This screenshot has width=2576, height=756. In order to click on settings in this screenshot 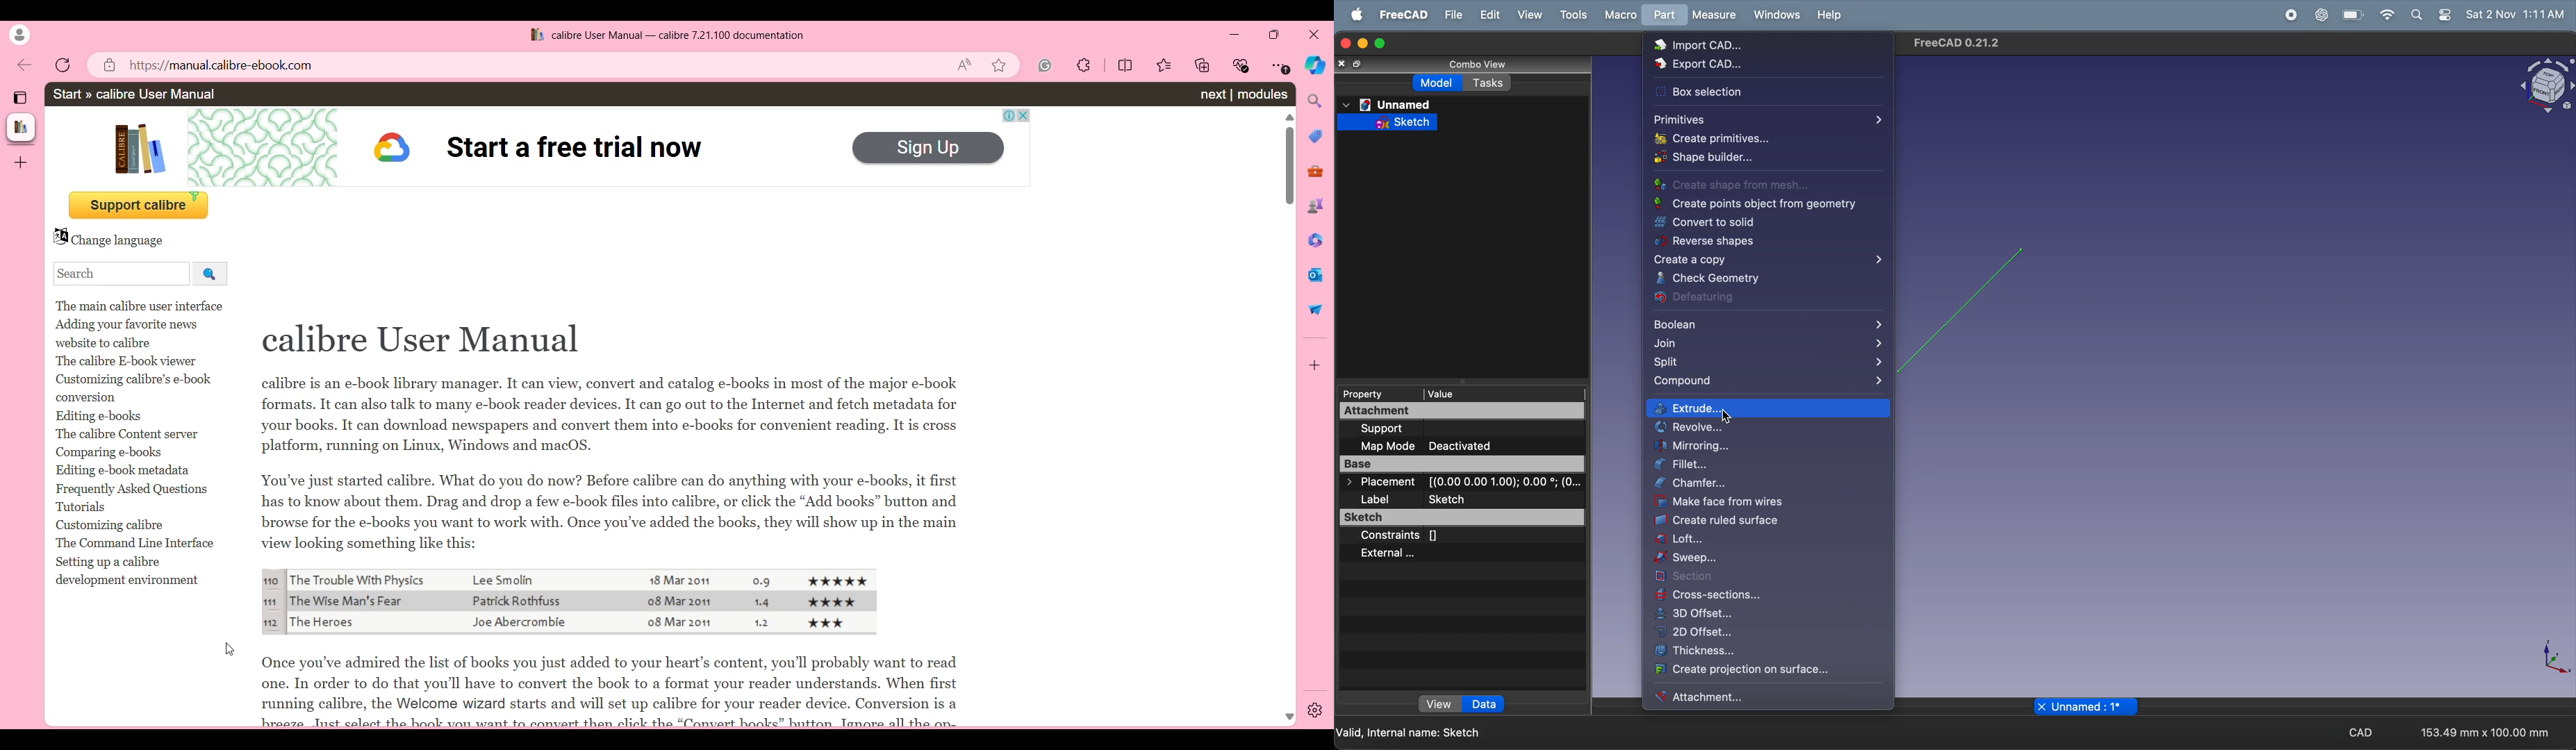, I will do `click(2444, 15)`.